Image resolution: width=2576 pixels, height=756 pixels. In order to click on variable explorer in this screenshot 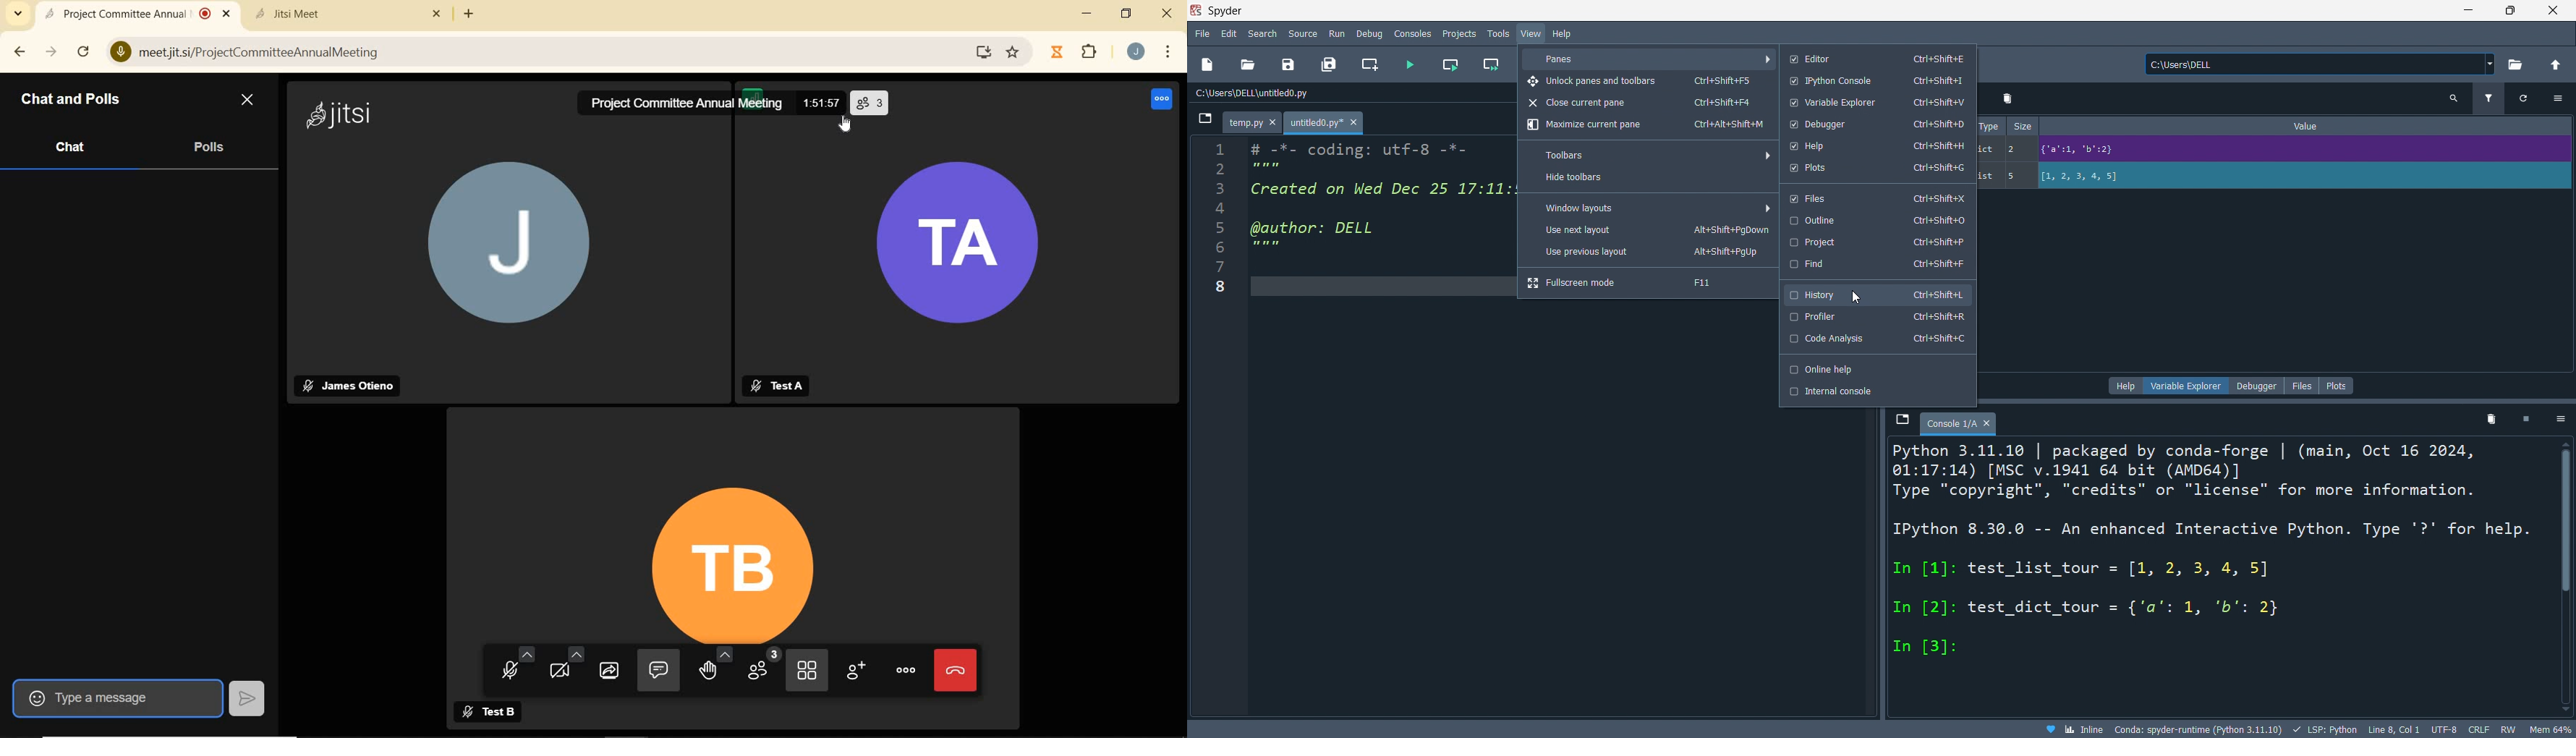, I will do `click(1874, 103)`.